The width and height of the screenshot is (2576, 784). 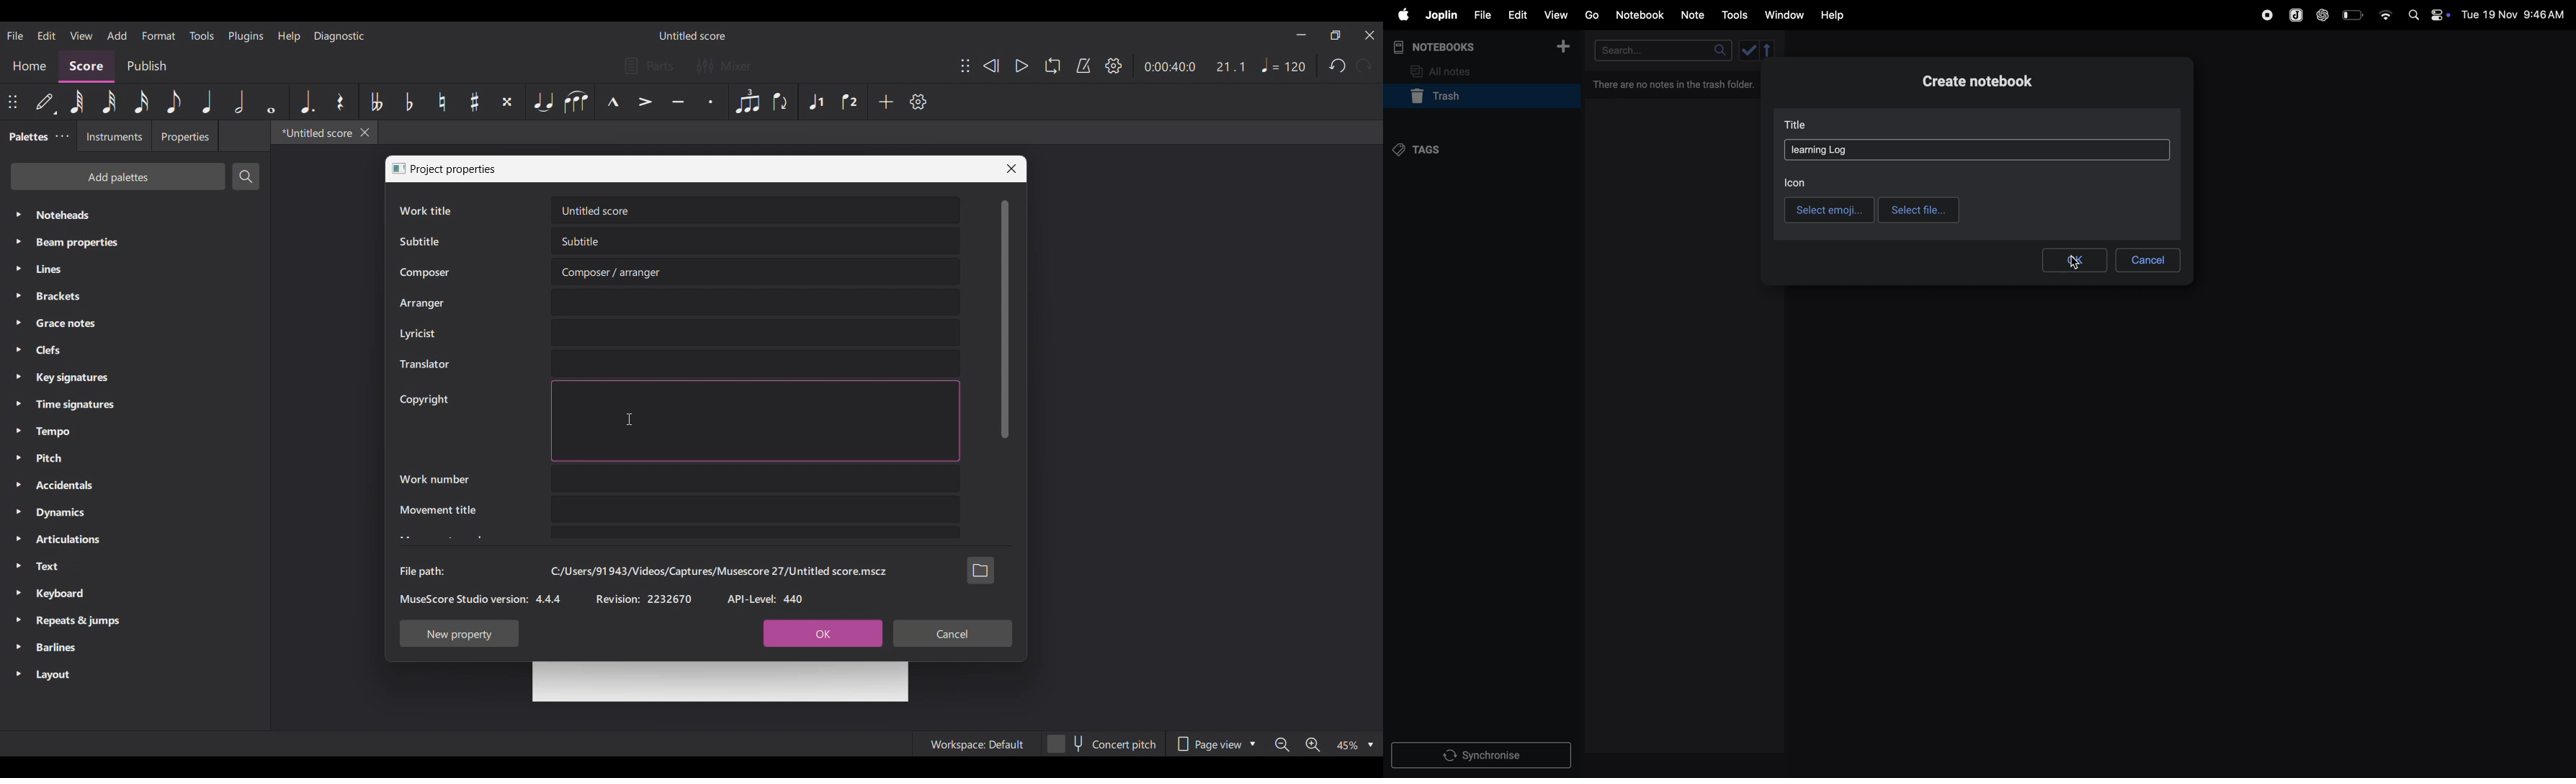 What do you see at coordinates (1011, 169) in the screenshot?
I see `Close` at bounding box center [1011, 169].